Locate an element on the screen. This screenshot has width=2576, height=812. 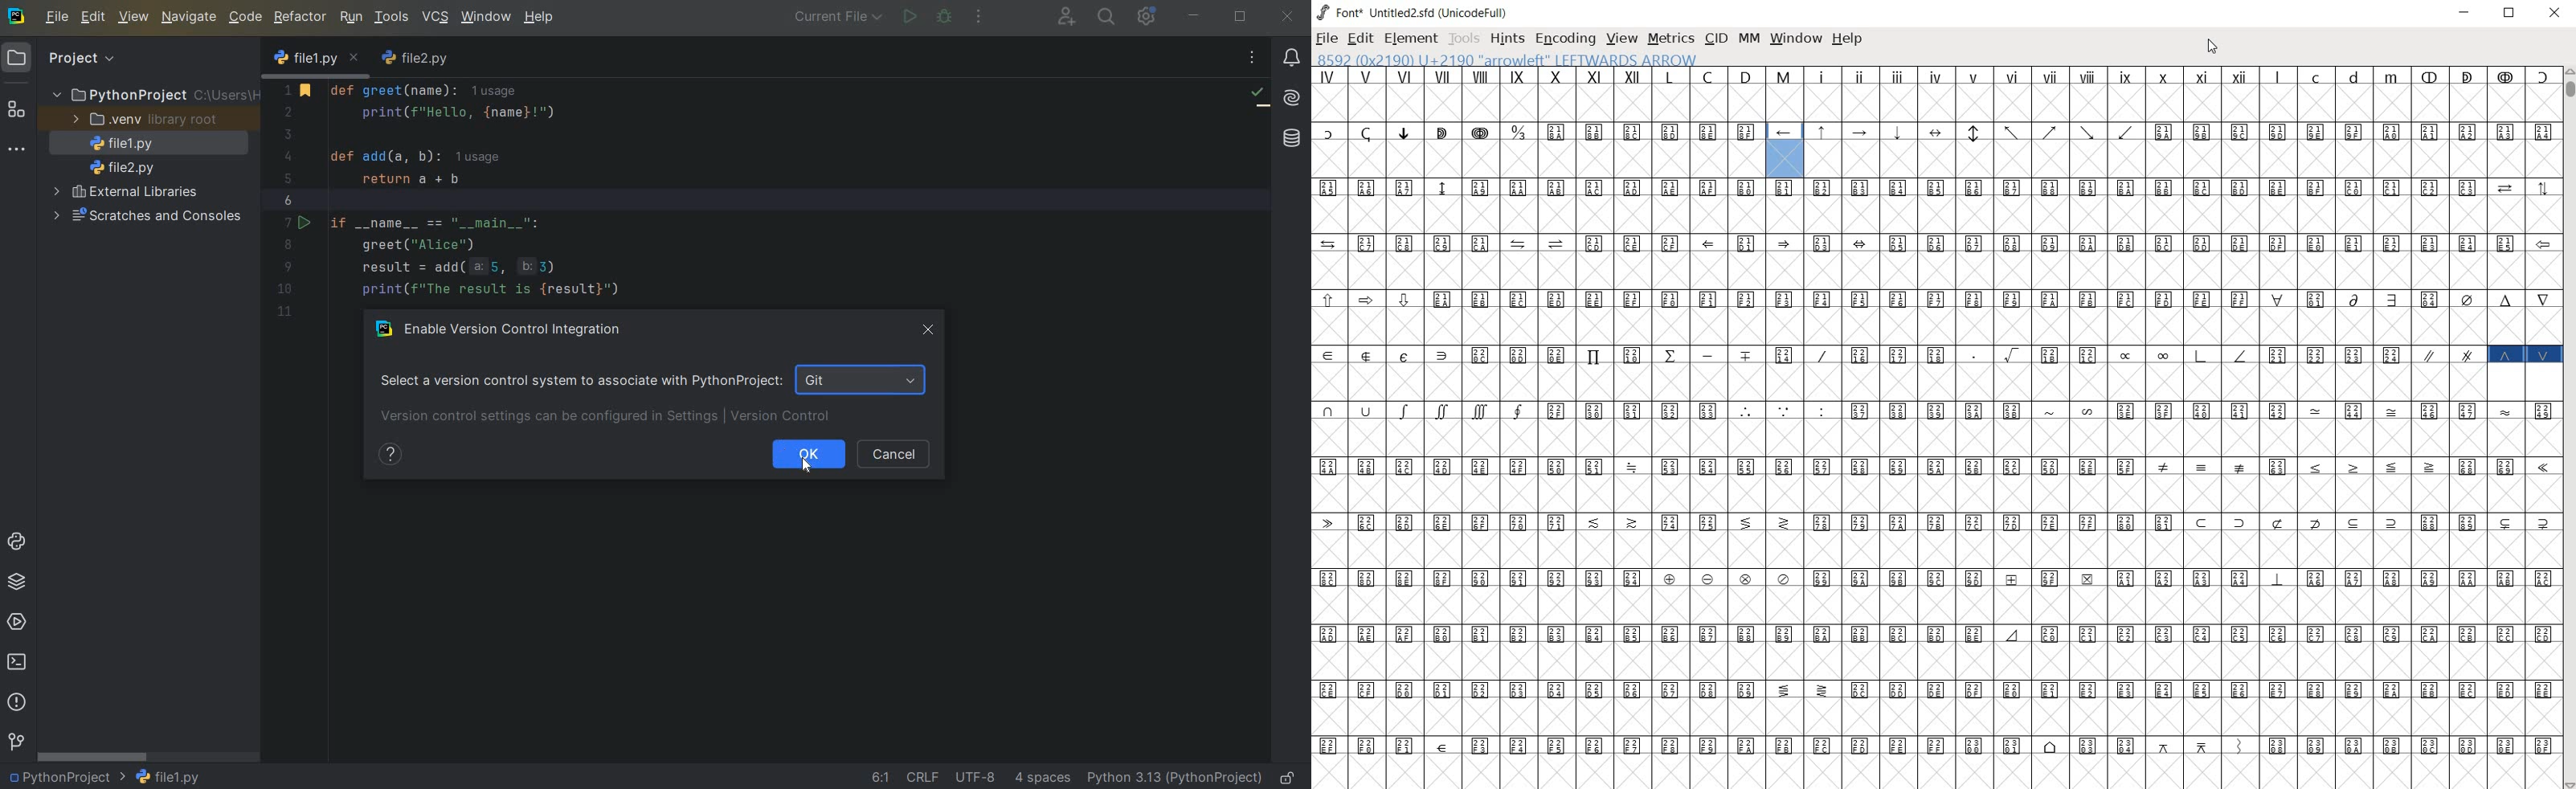
file name 1 is located at coordinates (168, 776).